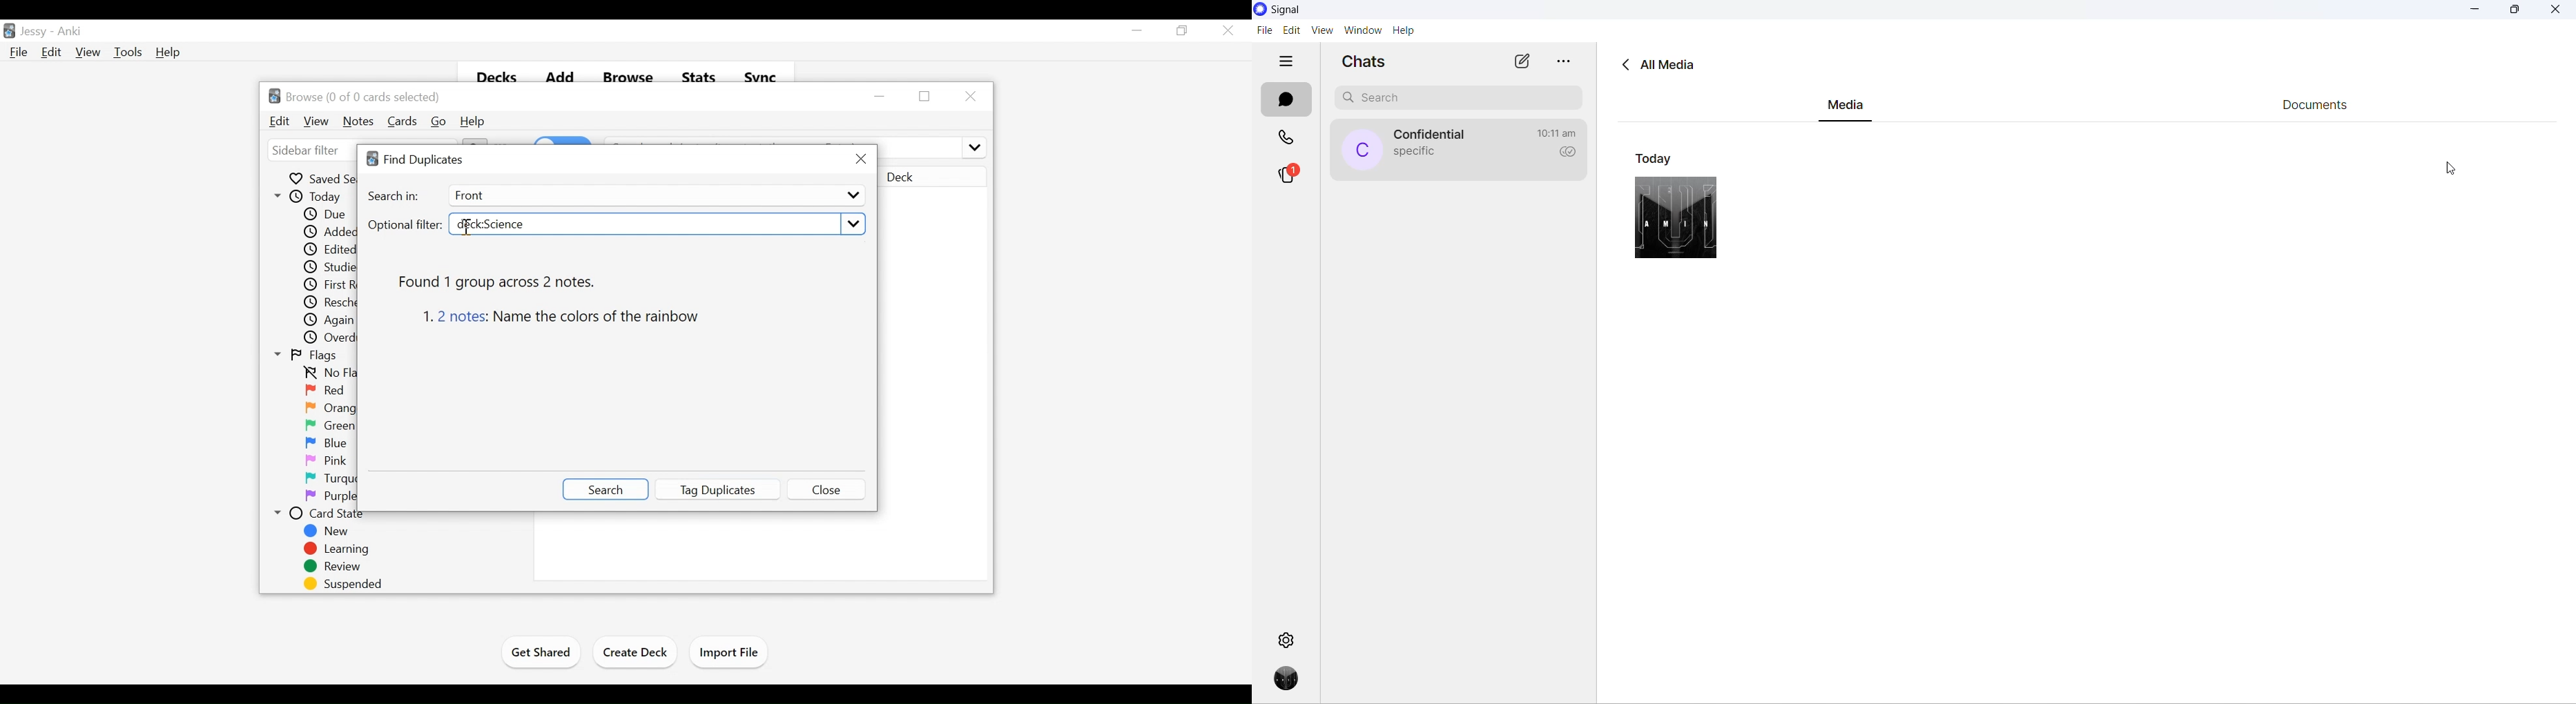  I want to click on Insertion cursor, so click(466, 231).